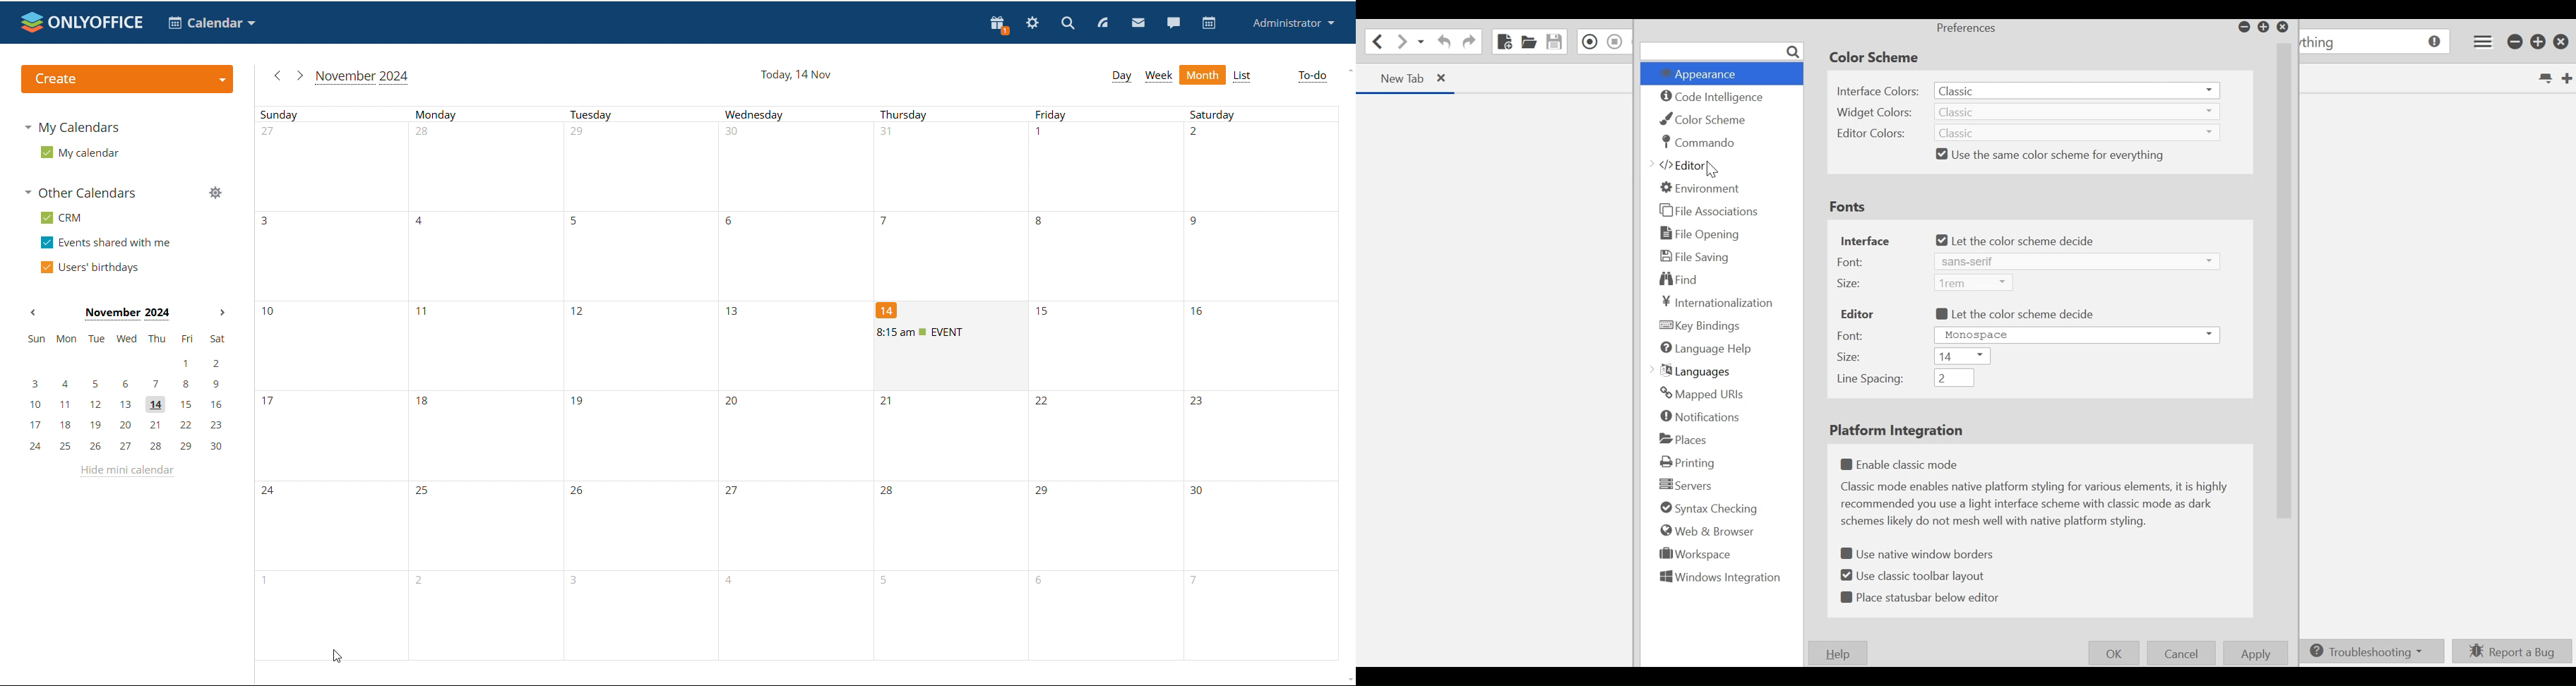  I want to click on Open File, so click(1529, 41).